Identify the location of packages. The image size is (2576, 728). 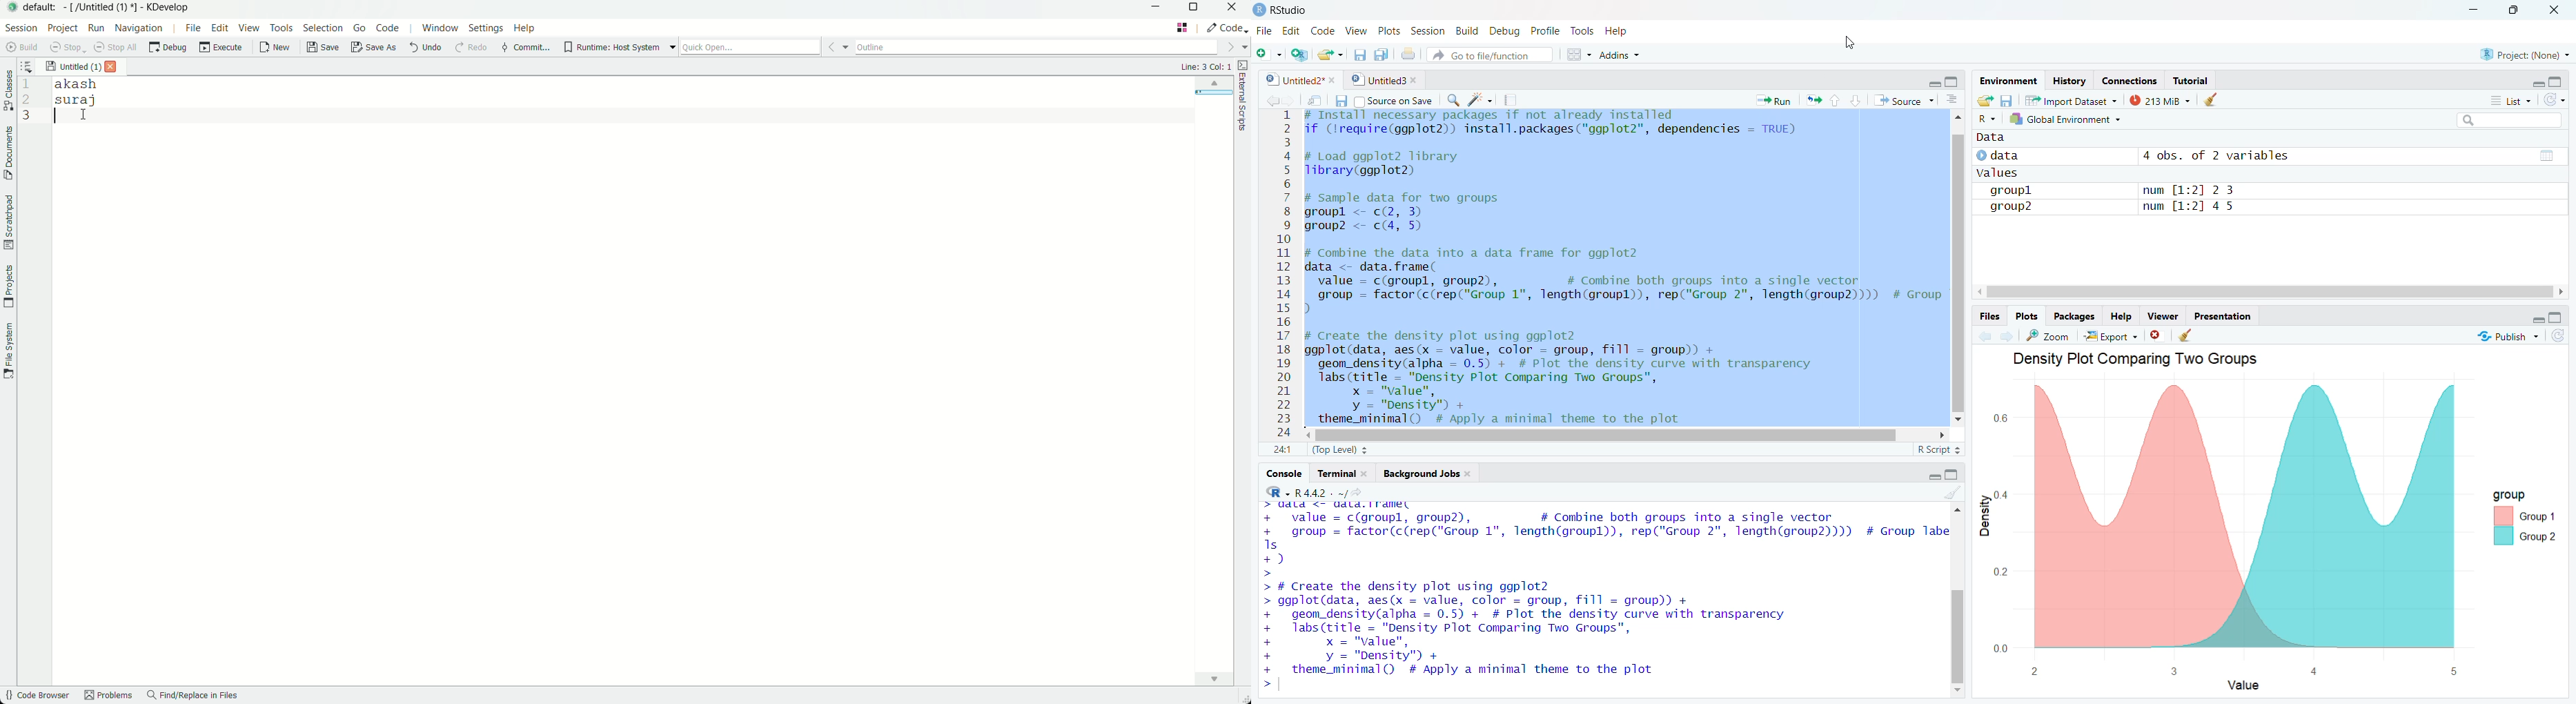
(2070, 316).